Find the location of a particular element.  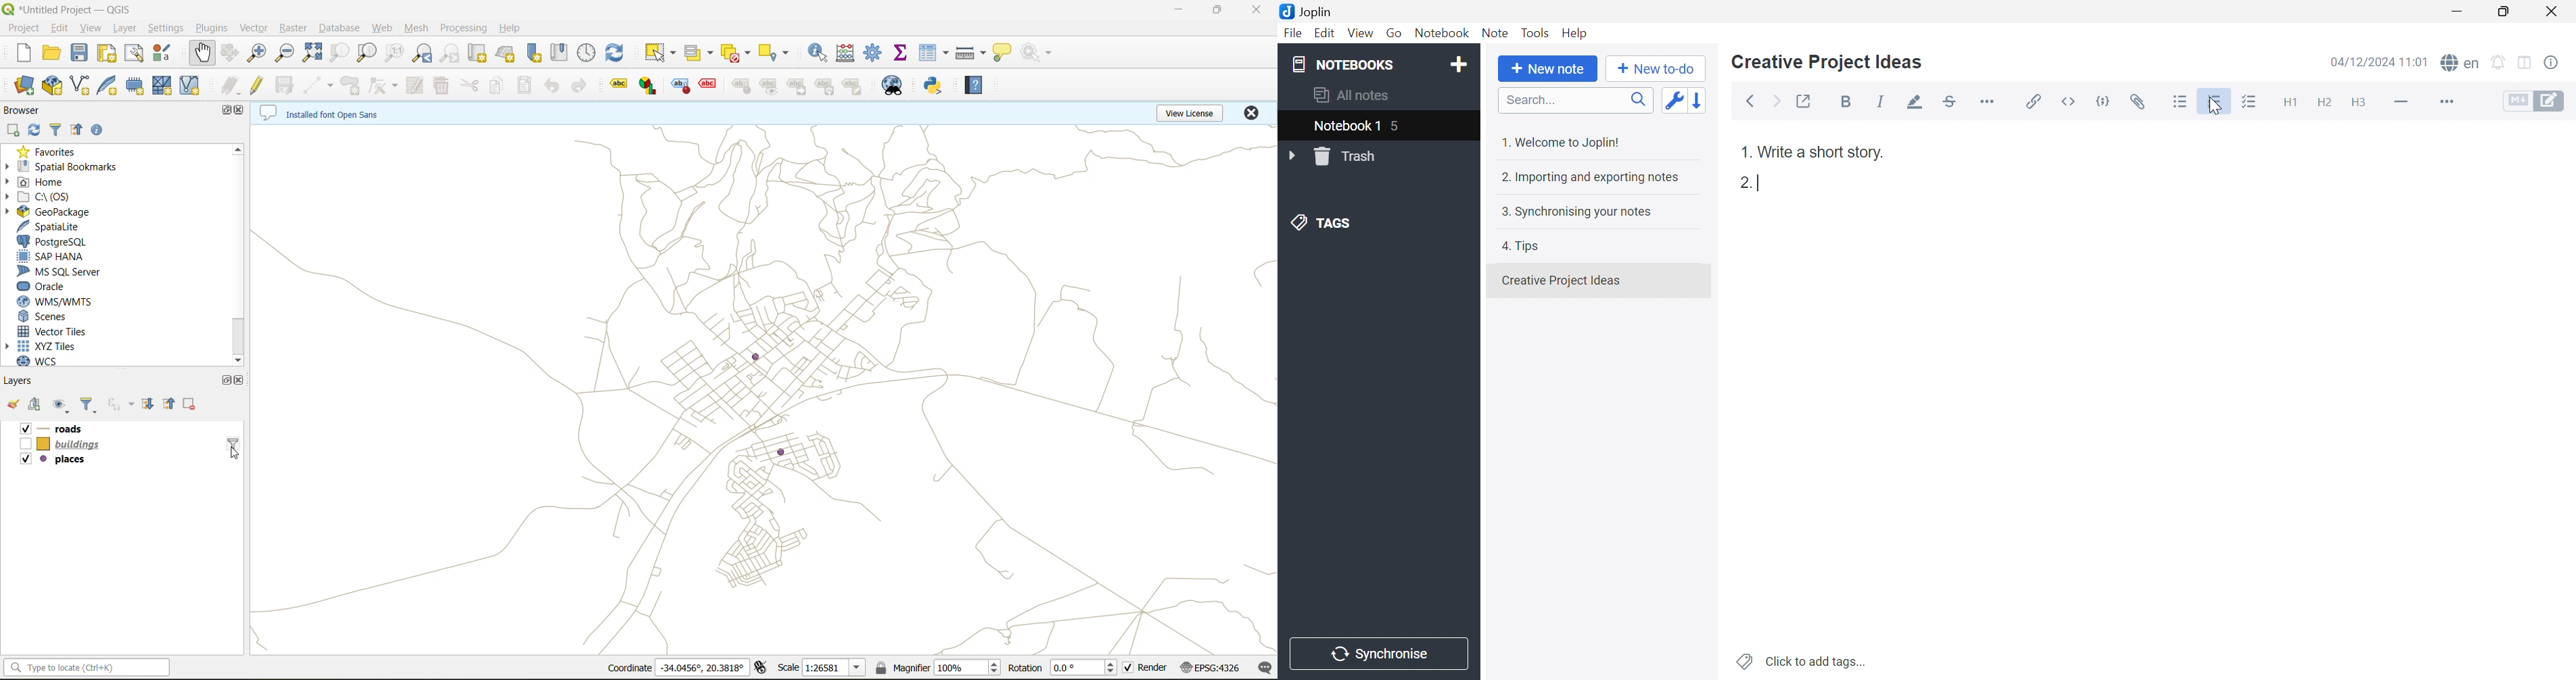

Toggle external editing is located at coordinates (1802, 102).